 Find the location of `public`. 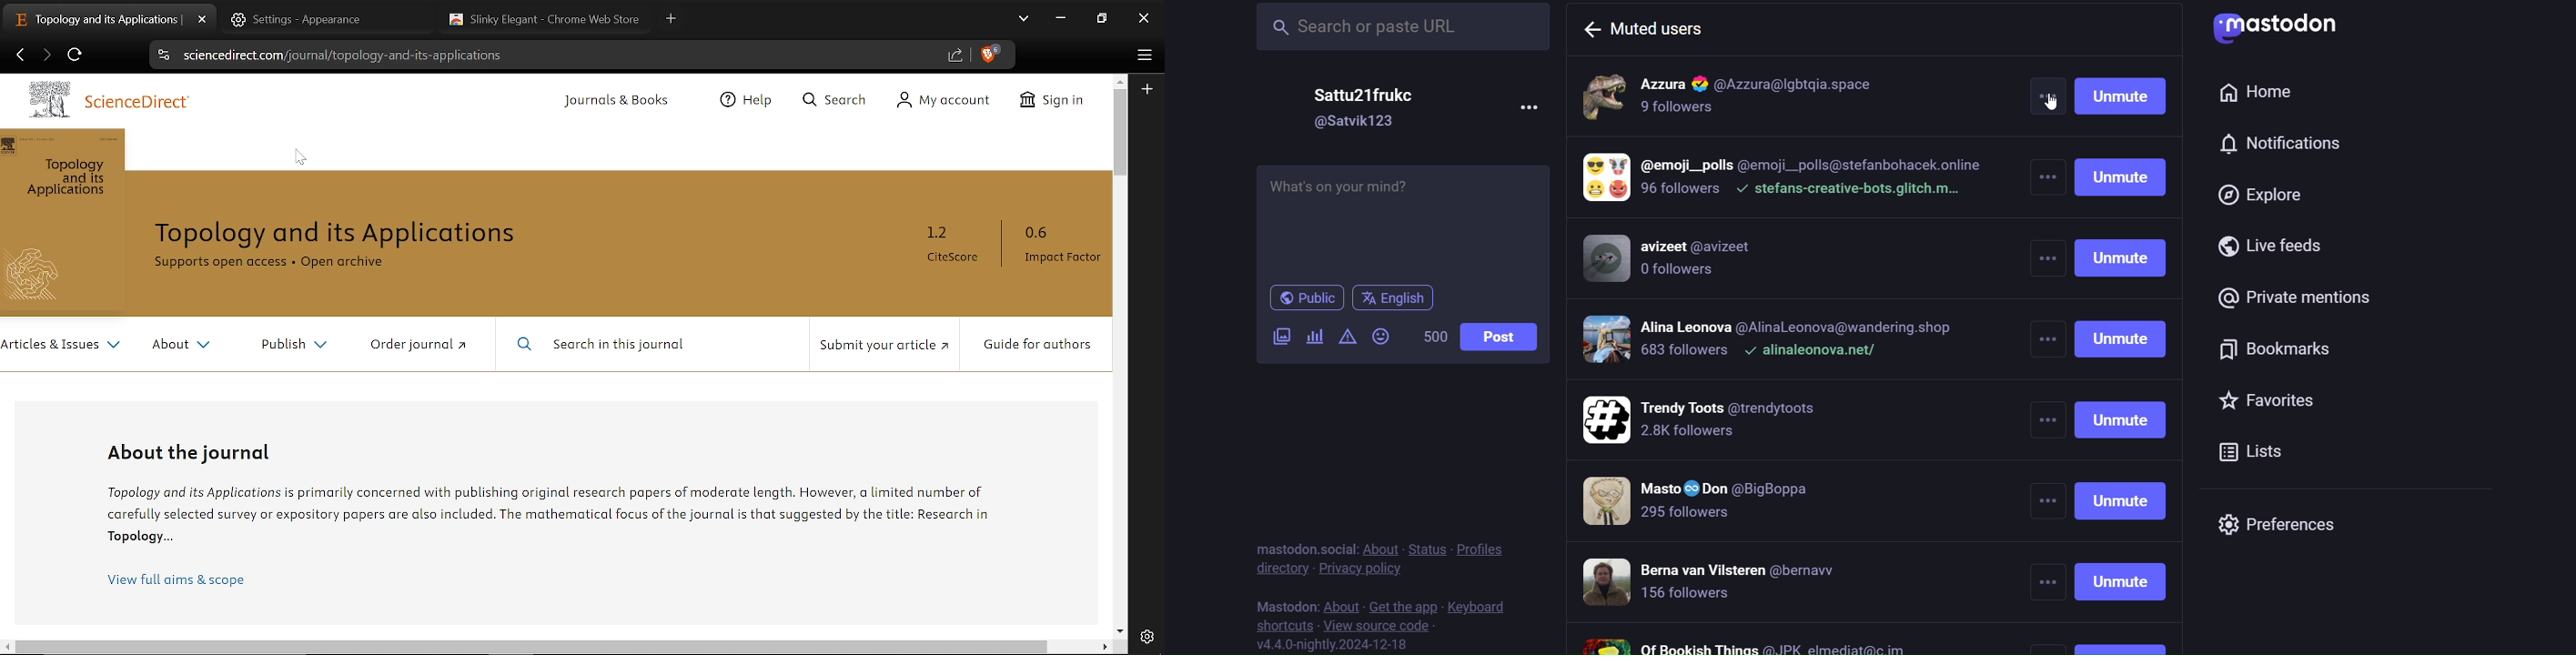

public is located at coordinates (1306, 299).